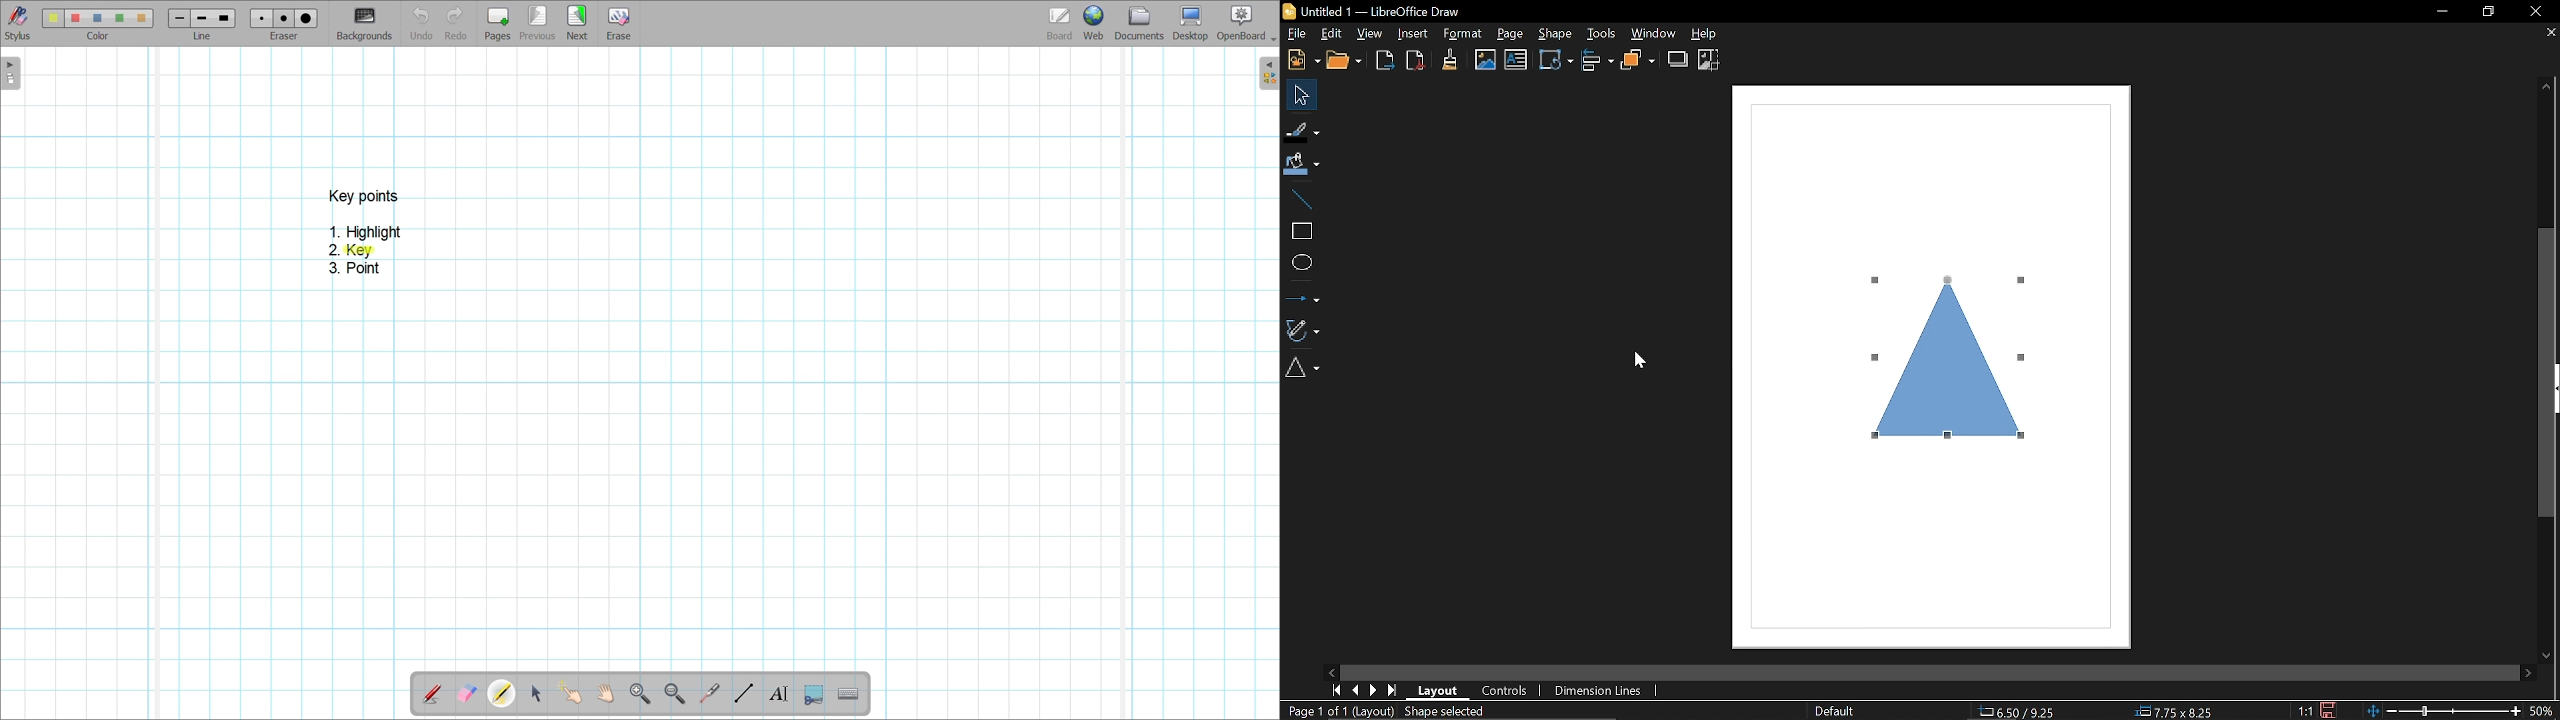 Image resolution: width=2576 pixels, height=728 pixels. Describe the element at coordinates (1299, 94) in the screenshot. I see `Select` at that location.